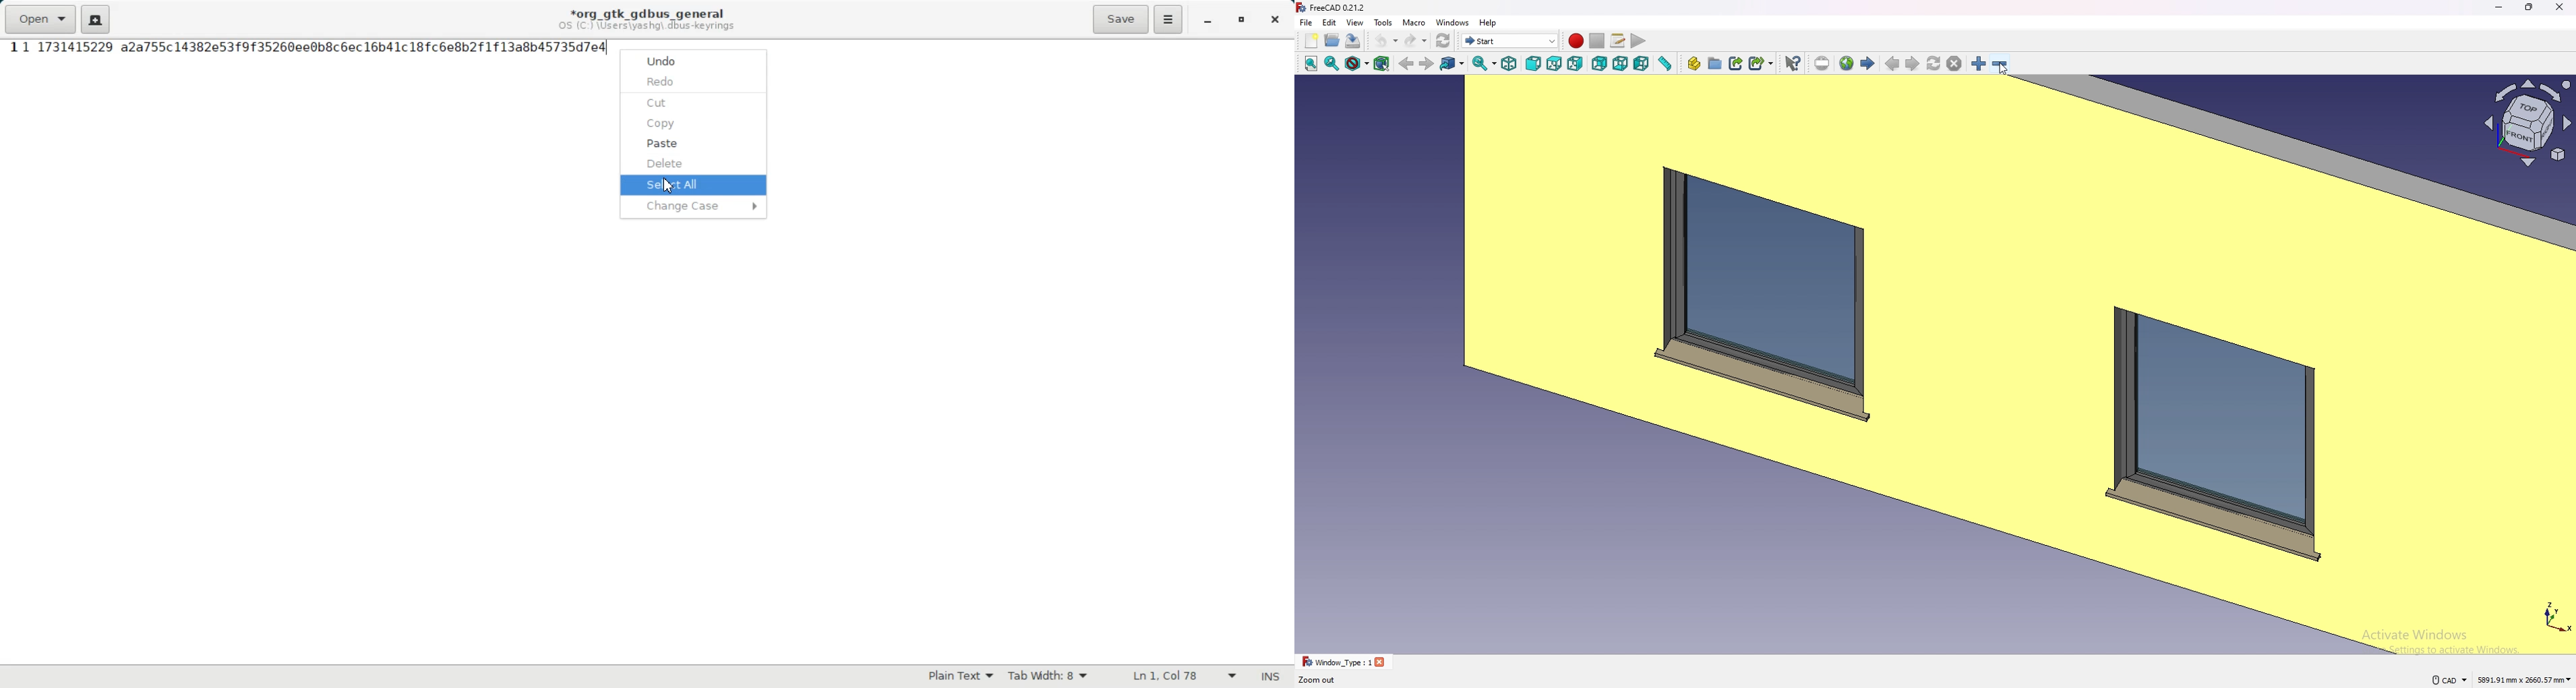 This screenshot has width=2576, height=700. I want to click on left, so click(1641, 63).